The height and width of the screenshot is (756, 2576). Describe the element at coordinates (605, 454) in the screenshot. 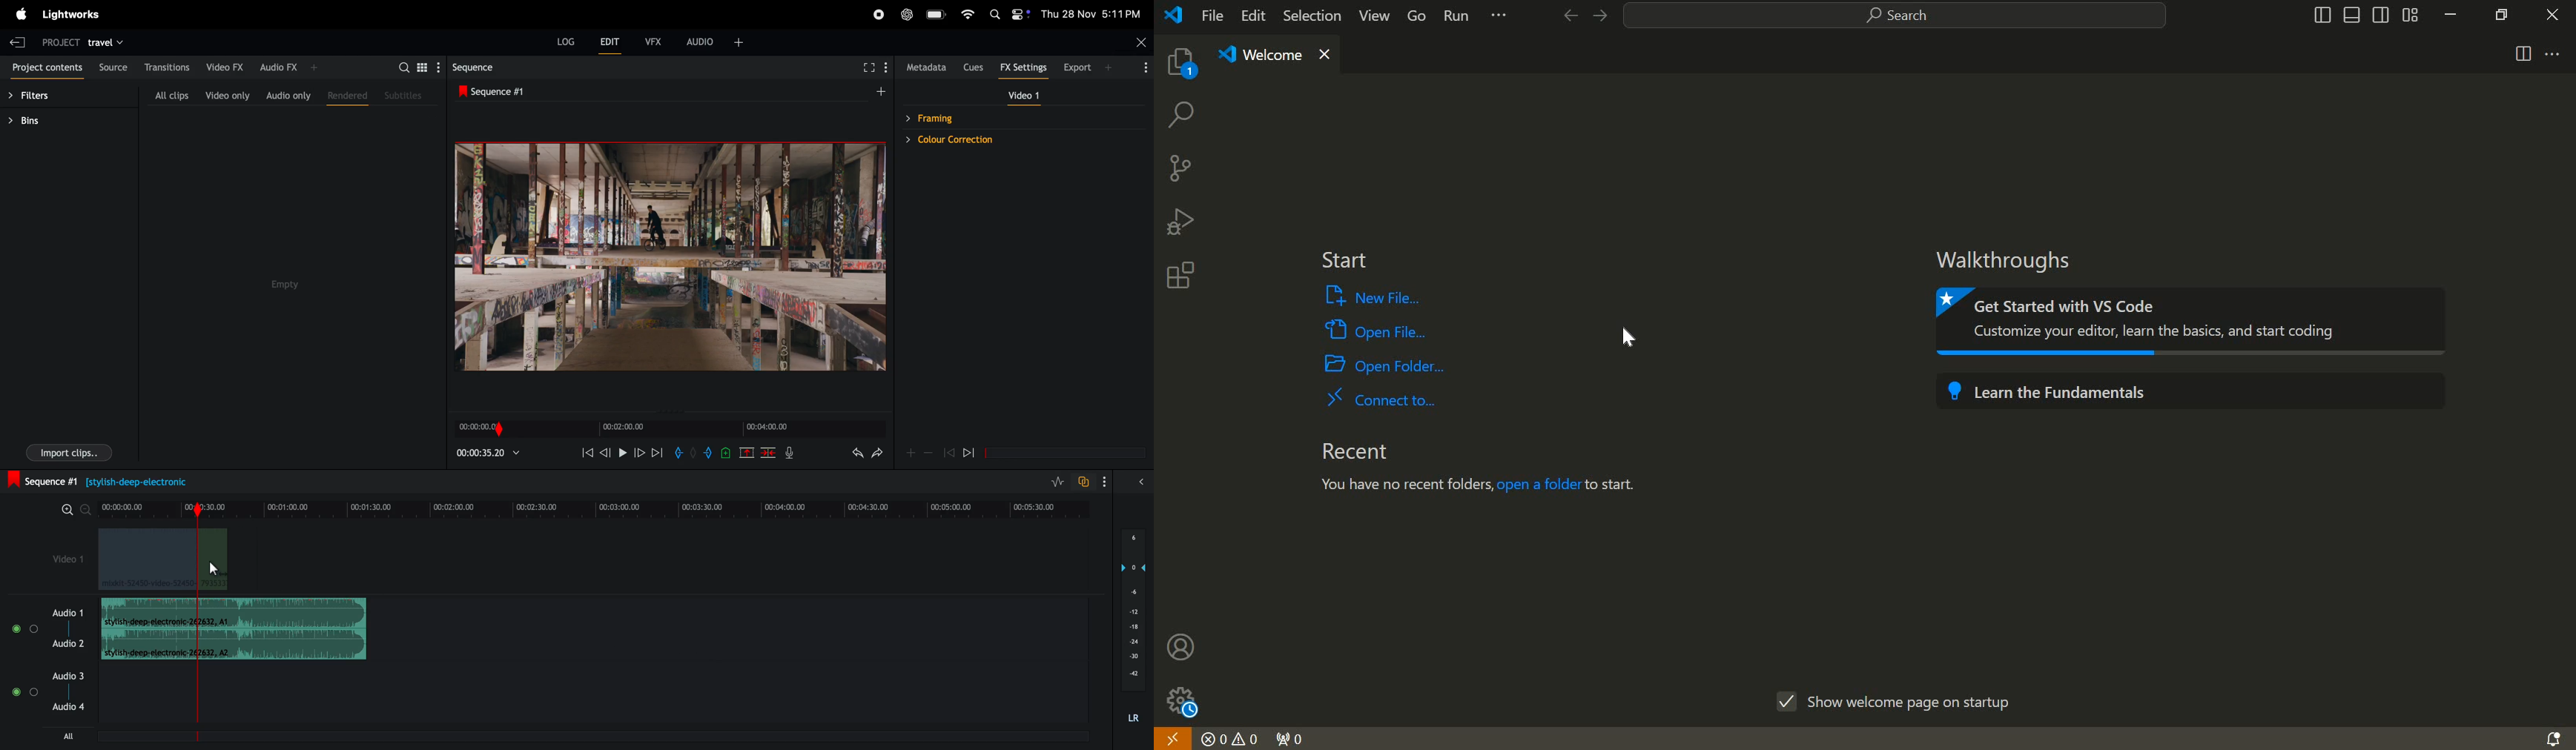

I see `backward` at that location.